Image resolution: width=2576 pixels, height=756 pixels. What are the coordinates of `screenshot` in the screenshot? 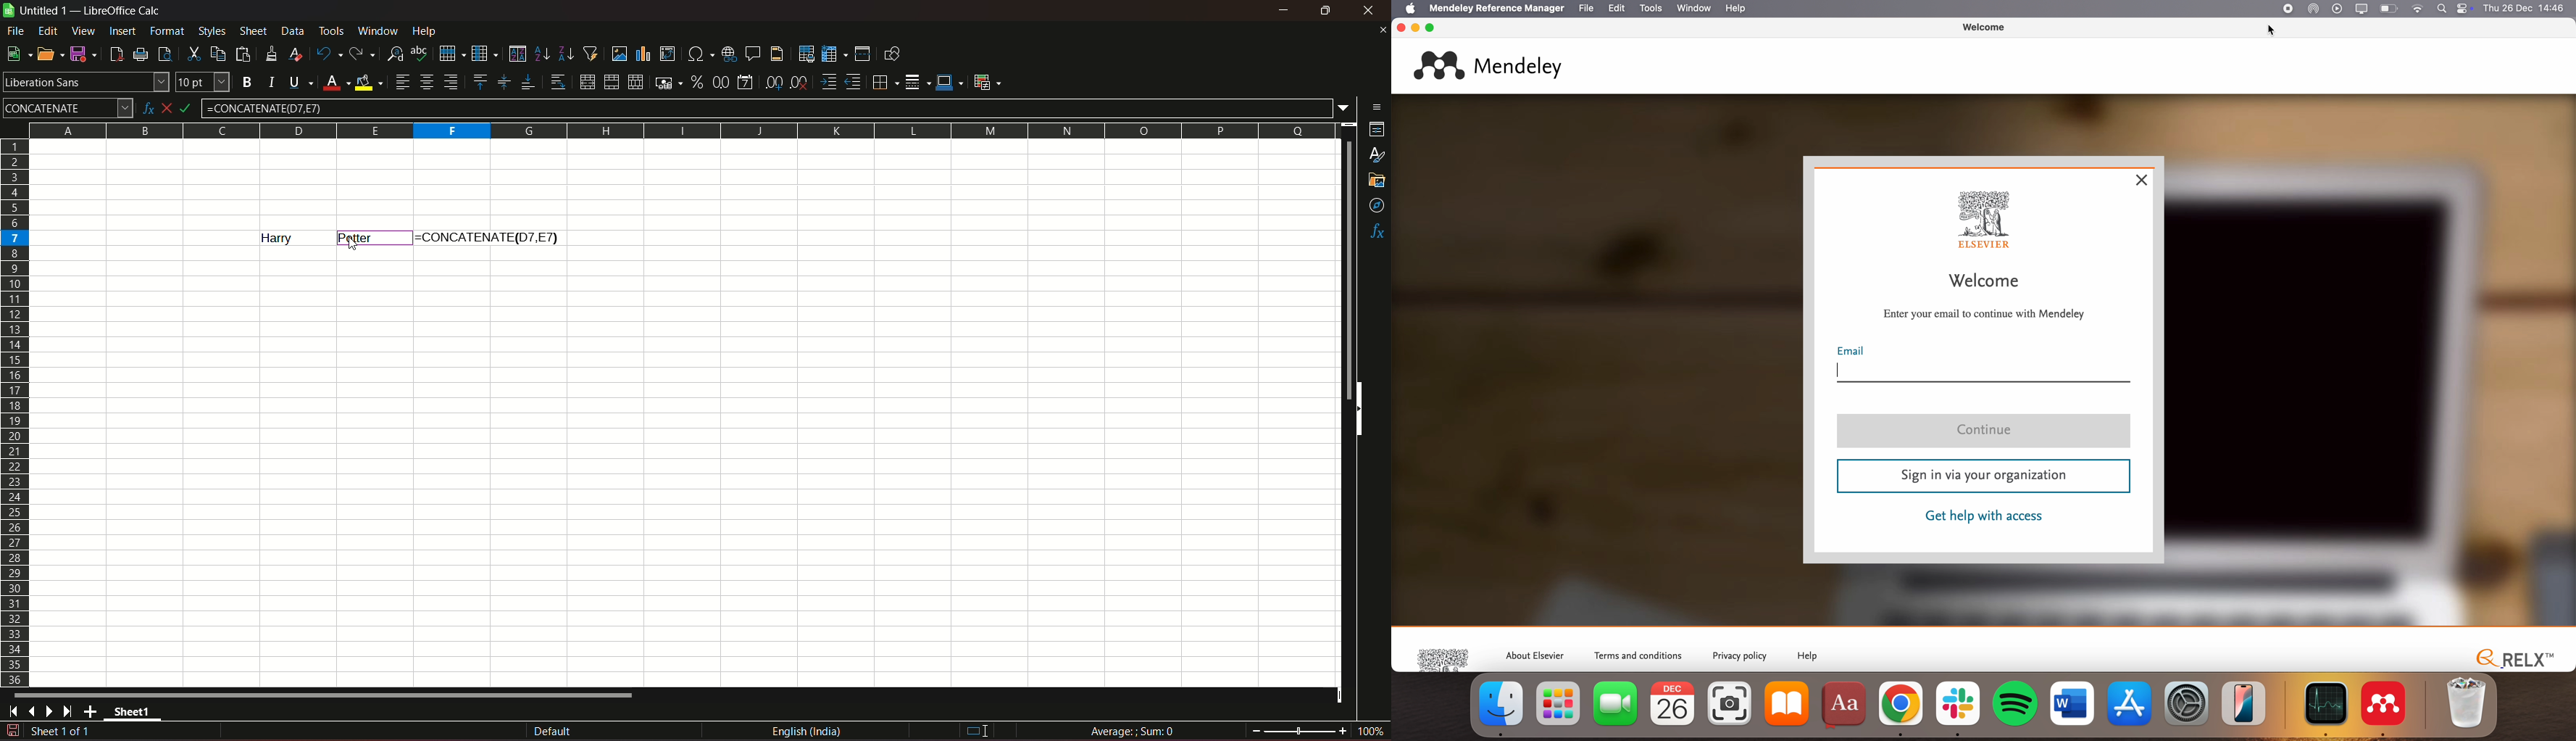 It's located at (1732, 709).